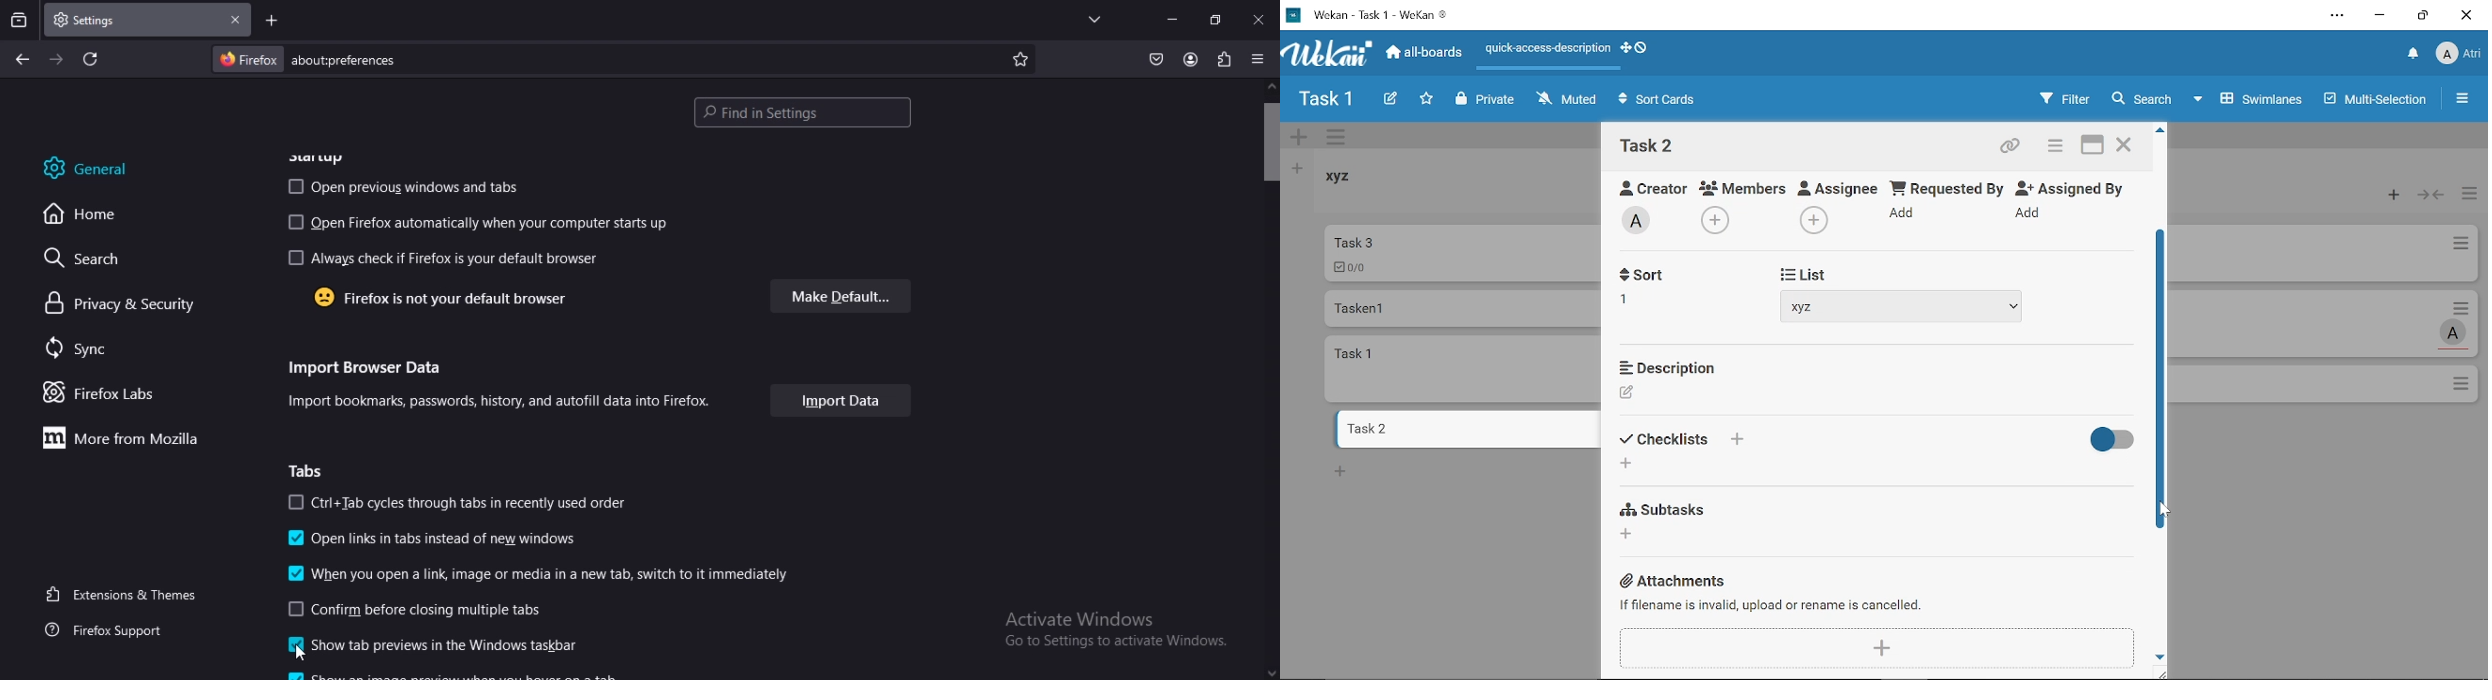 This screenshot has width=2492, height=700. What do you see at coordinates (232, 20) in the screenshot?
I see `close tab` at bounding box center [232, 20].